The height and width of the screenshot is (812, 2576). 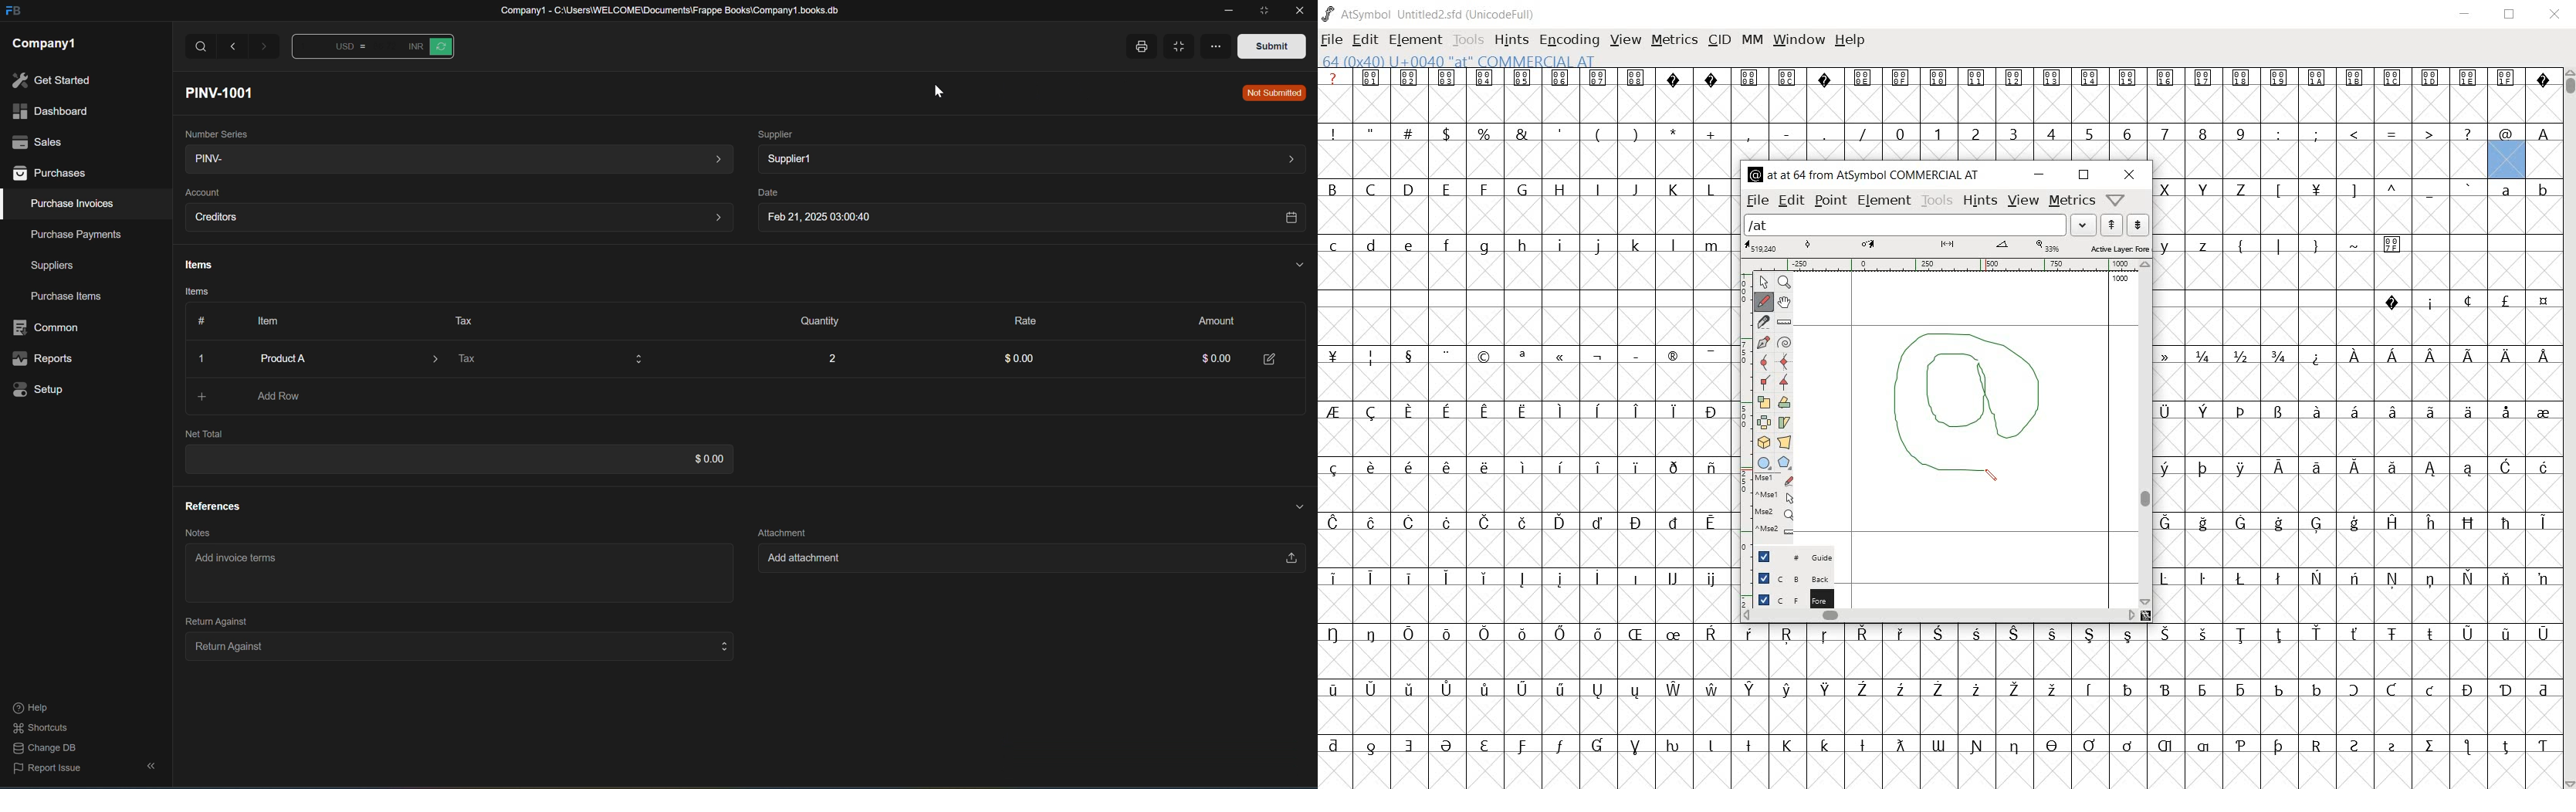 What do you see at coordinates (1801, 39) in the screenshot?
I see `WINDOW` at bounding box center [1801, 39].